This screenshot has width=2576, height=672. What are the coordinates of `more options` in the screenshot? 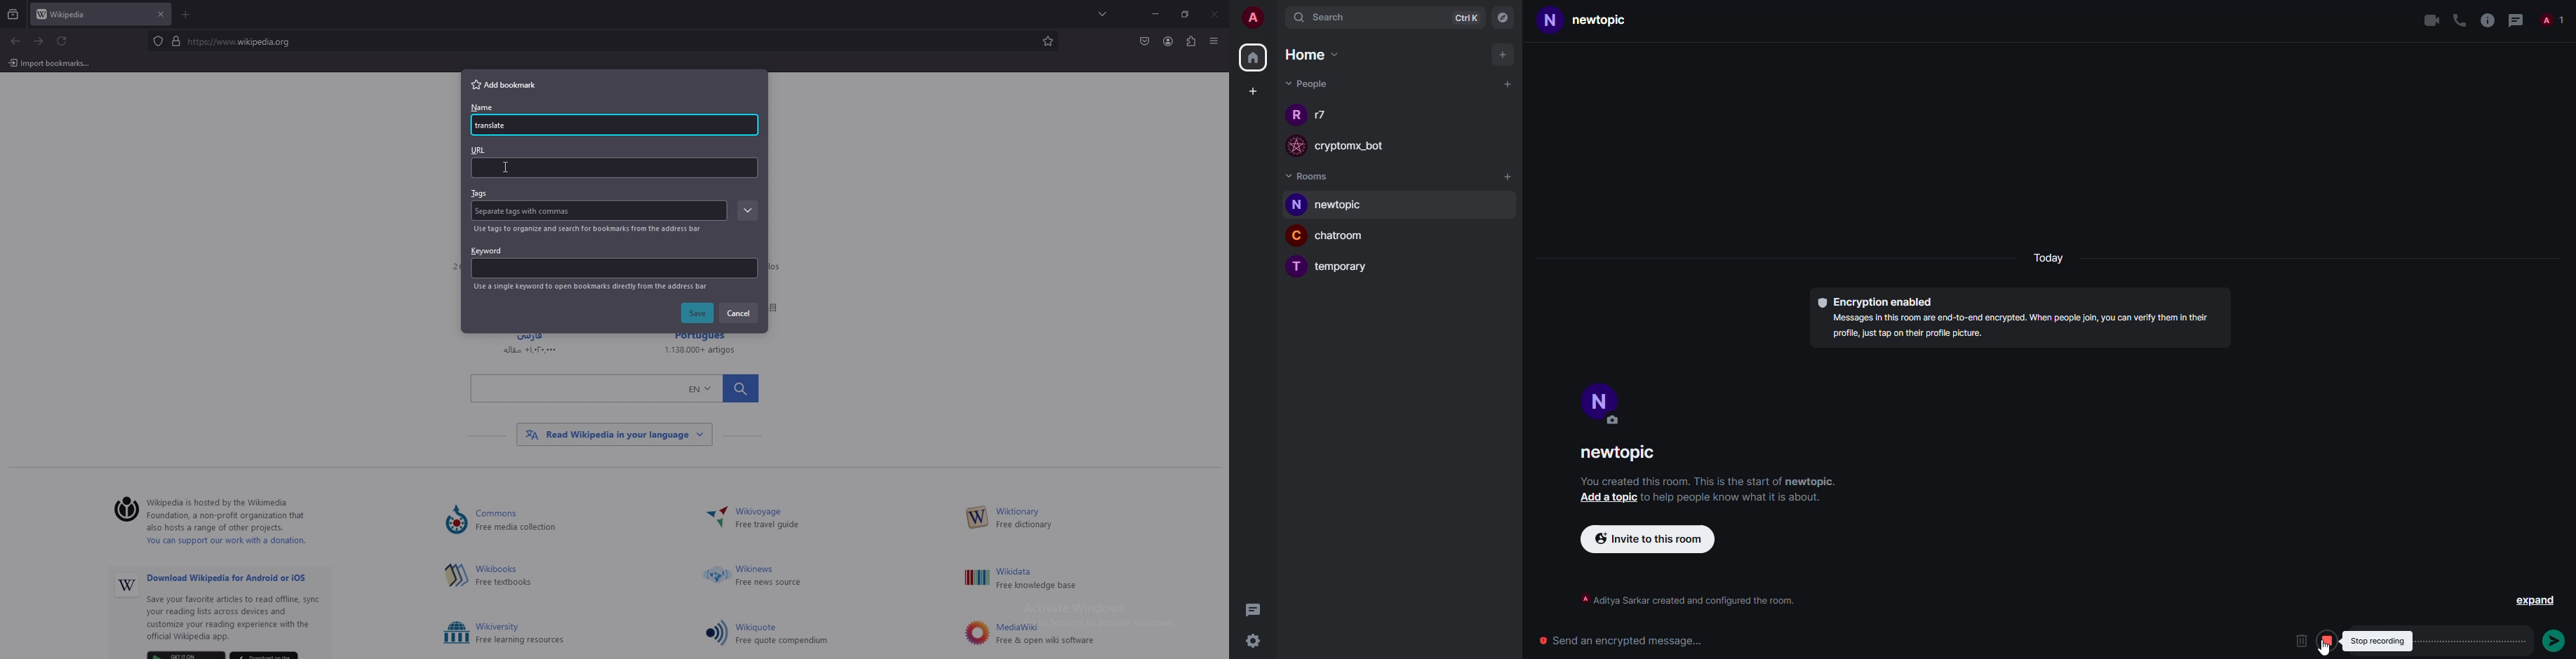 It's located at (2505, 641).